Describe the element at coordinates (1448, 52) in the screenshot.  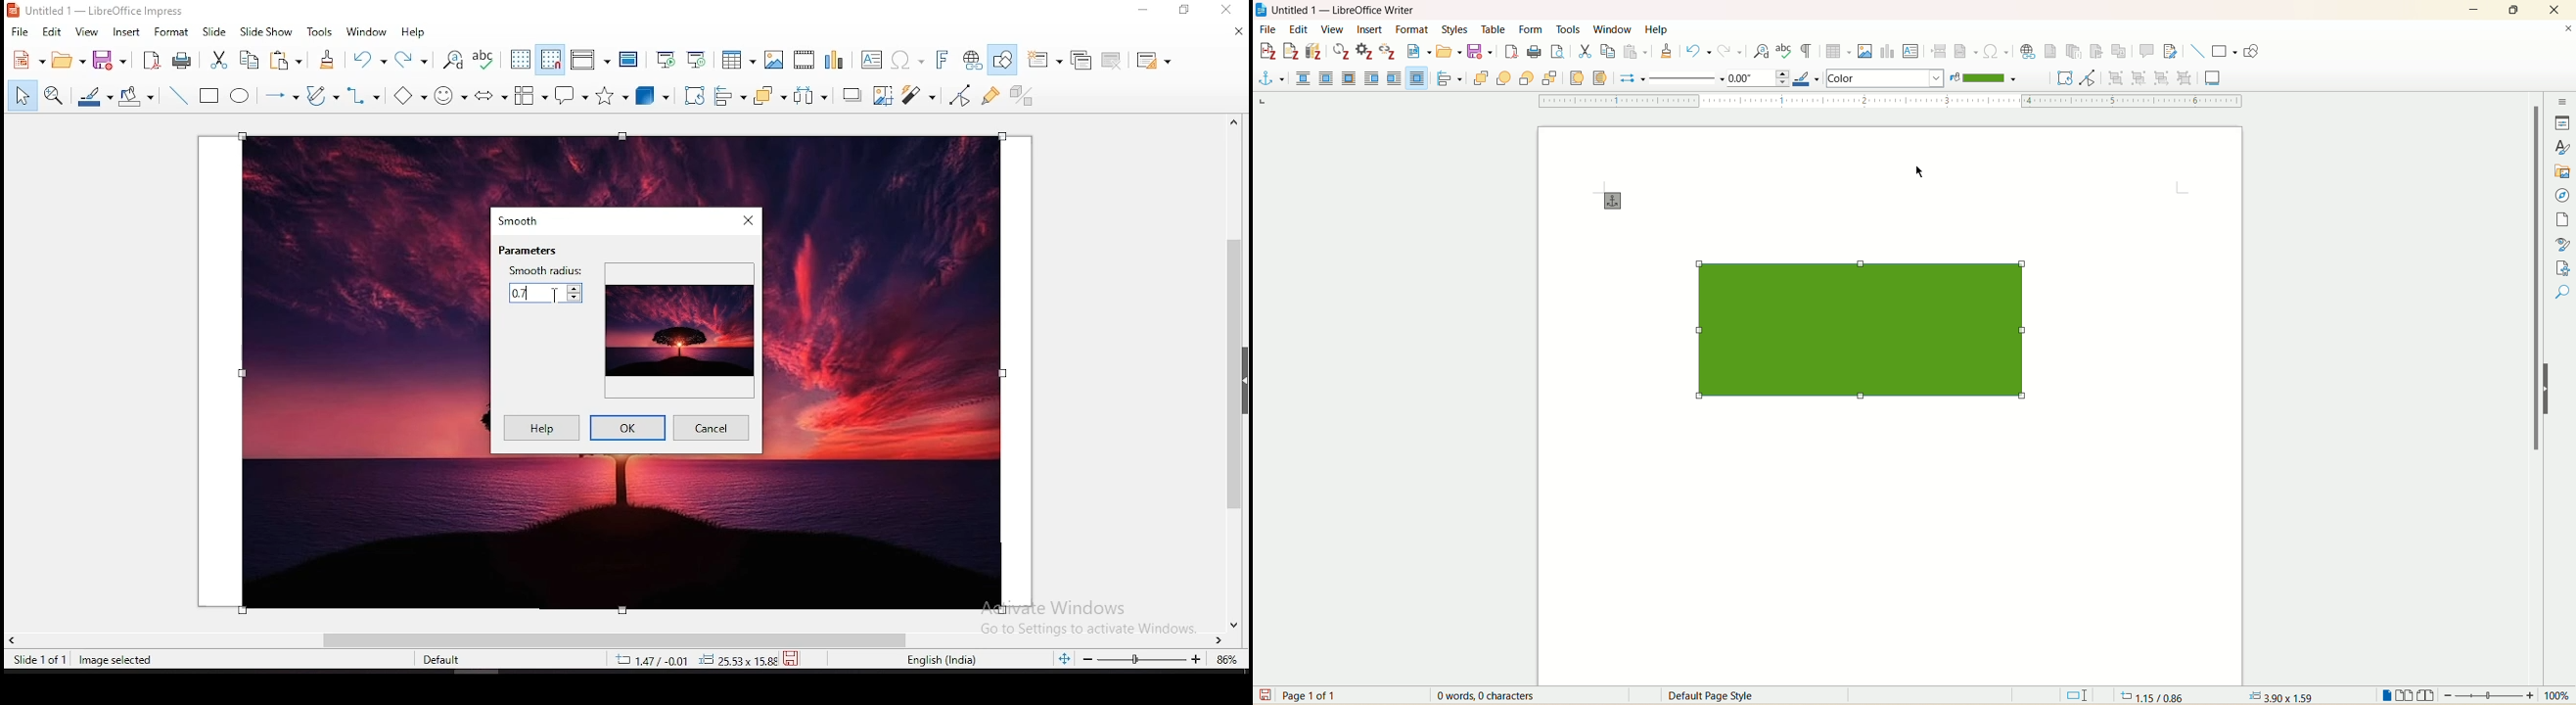
I see `open` at that location.